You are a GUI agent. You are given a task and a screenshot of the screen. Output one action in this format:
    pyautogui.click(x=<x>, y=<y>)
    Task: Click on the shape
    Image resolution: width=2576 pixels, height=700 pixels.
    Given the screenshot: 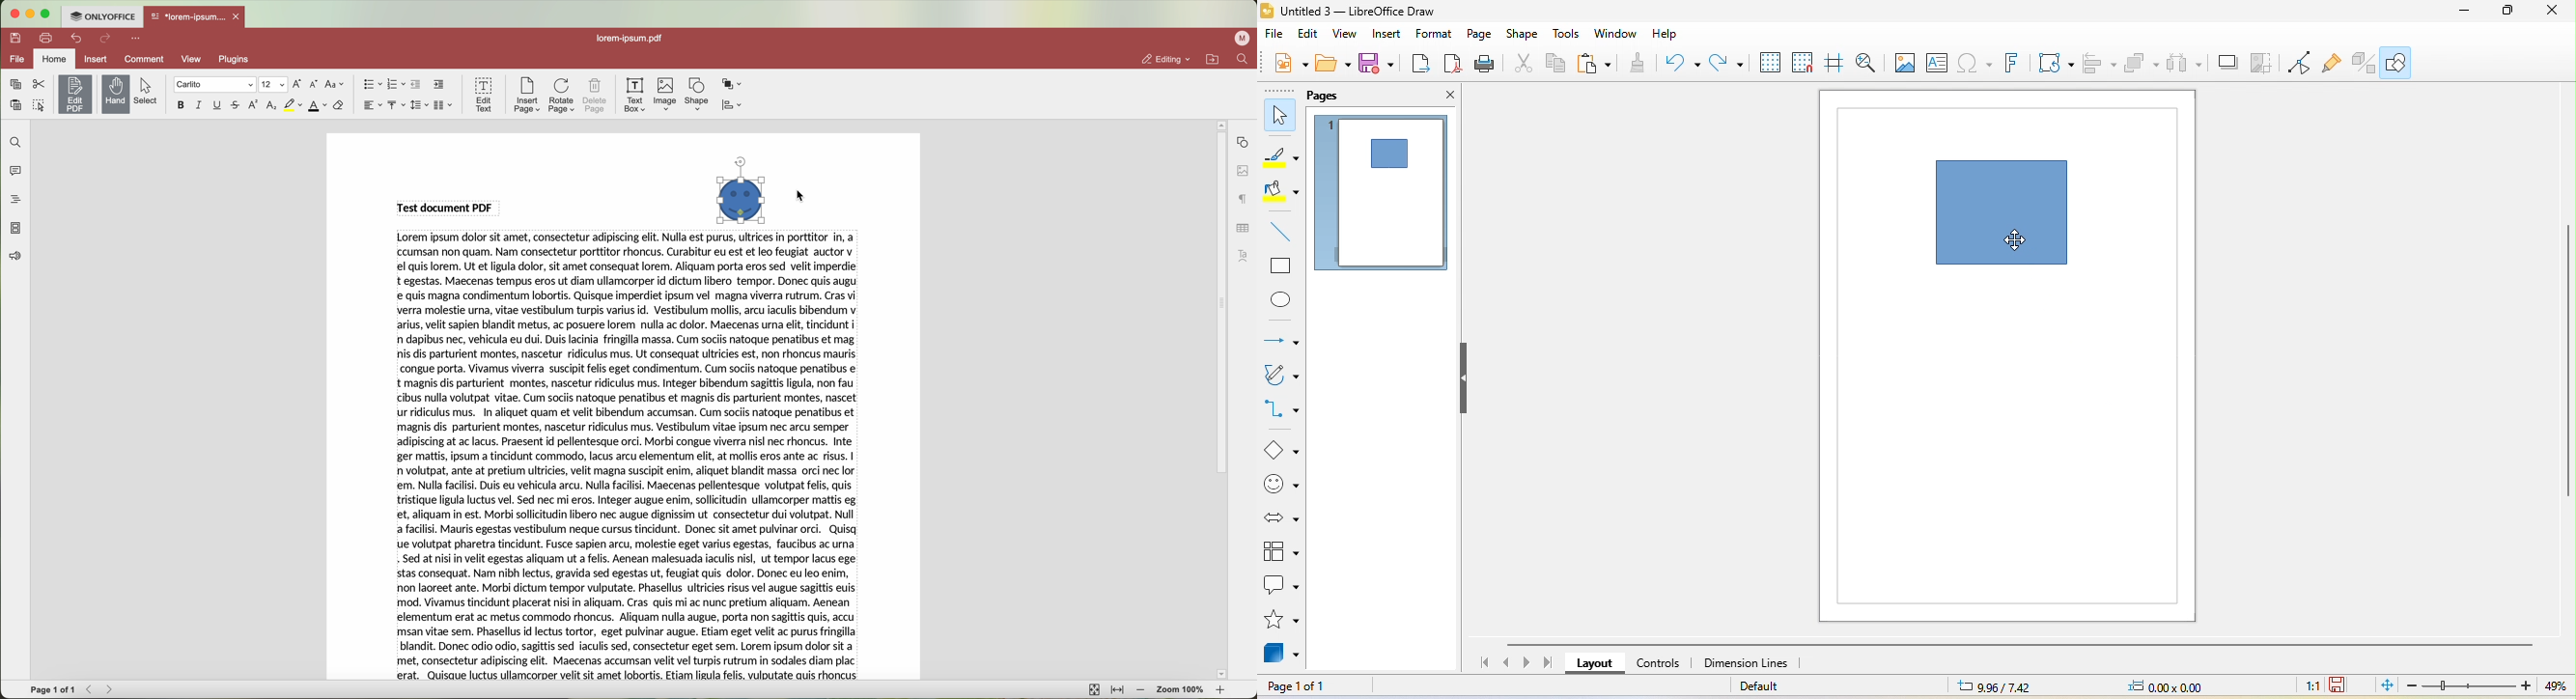 What is the action you would take?
    pyautogui.click(x=1997, y=213)
    